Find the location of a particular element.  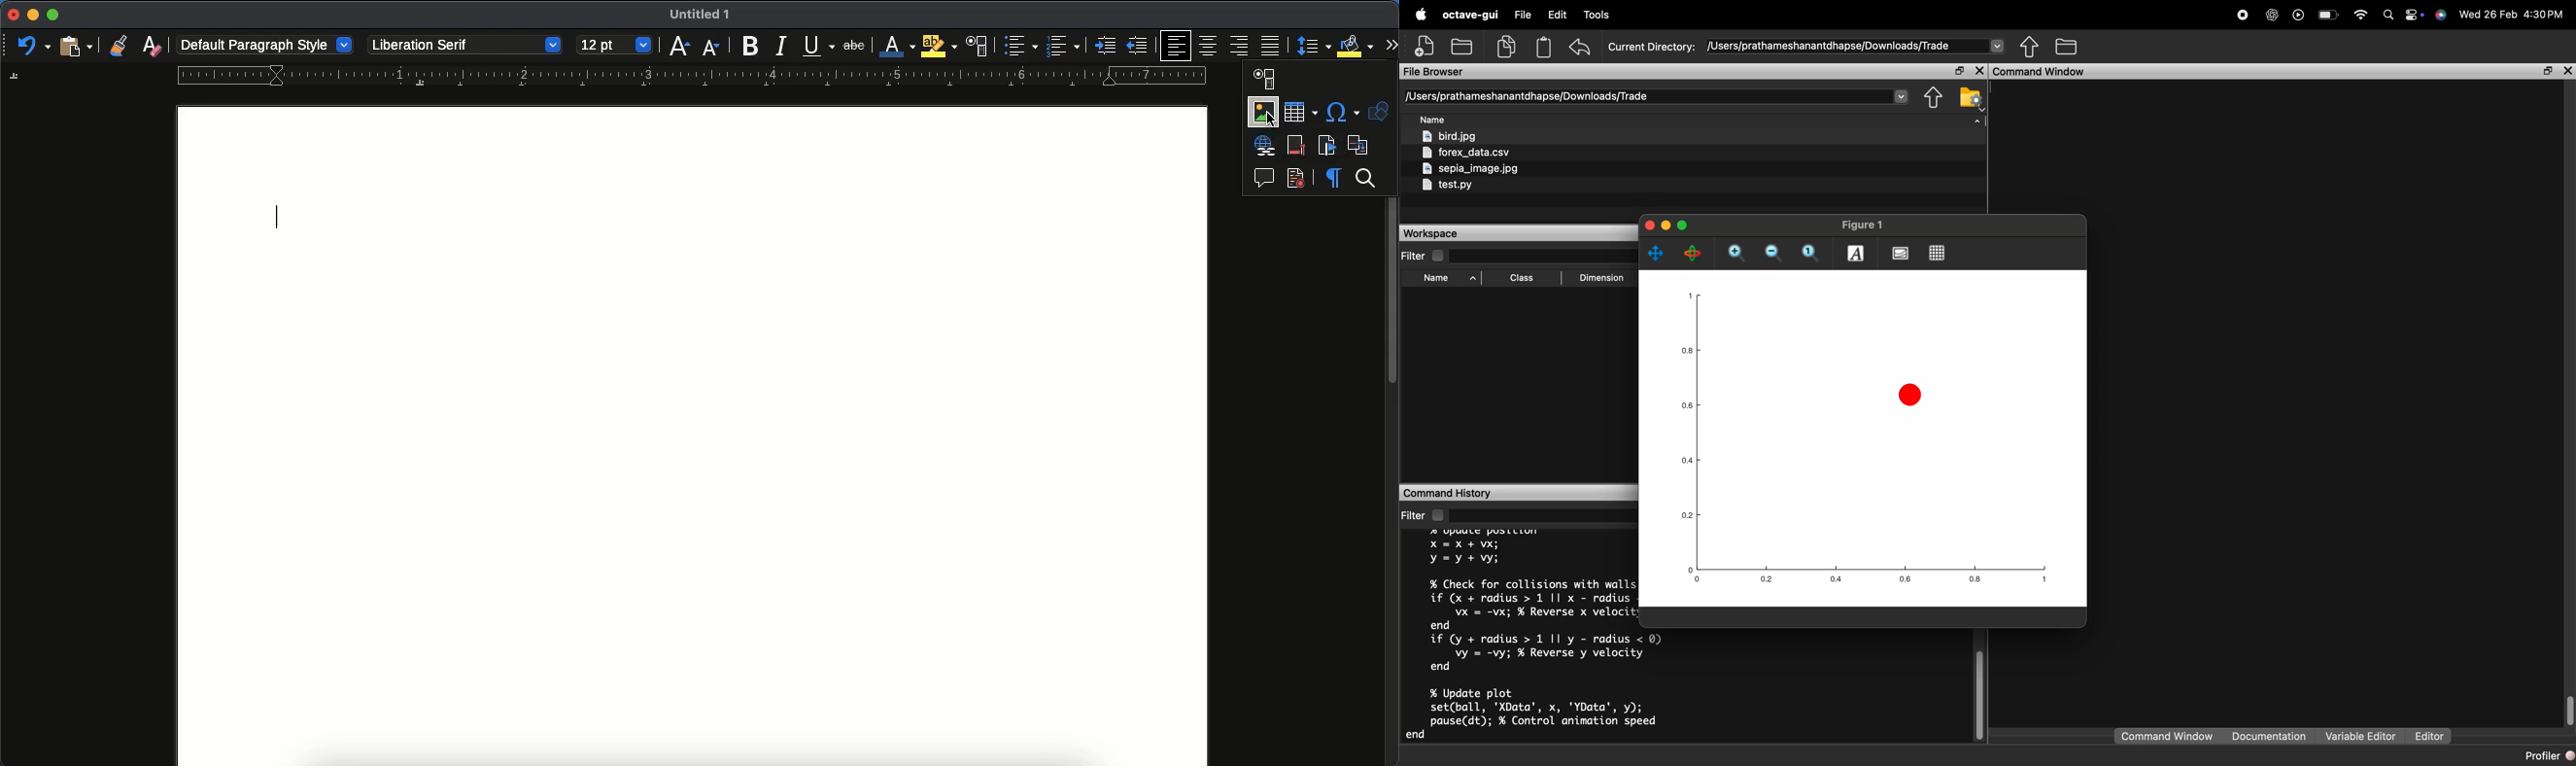

12 pt - size is located at coordinates (613, 46).